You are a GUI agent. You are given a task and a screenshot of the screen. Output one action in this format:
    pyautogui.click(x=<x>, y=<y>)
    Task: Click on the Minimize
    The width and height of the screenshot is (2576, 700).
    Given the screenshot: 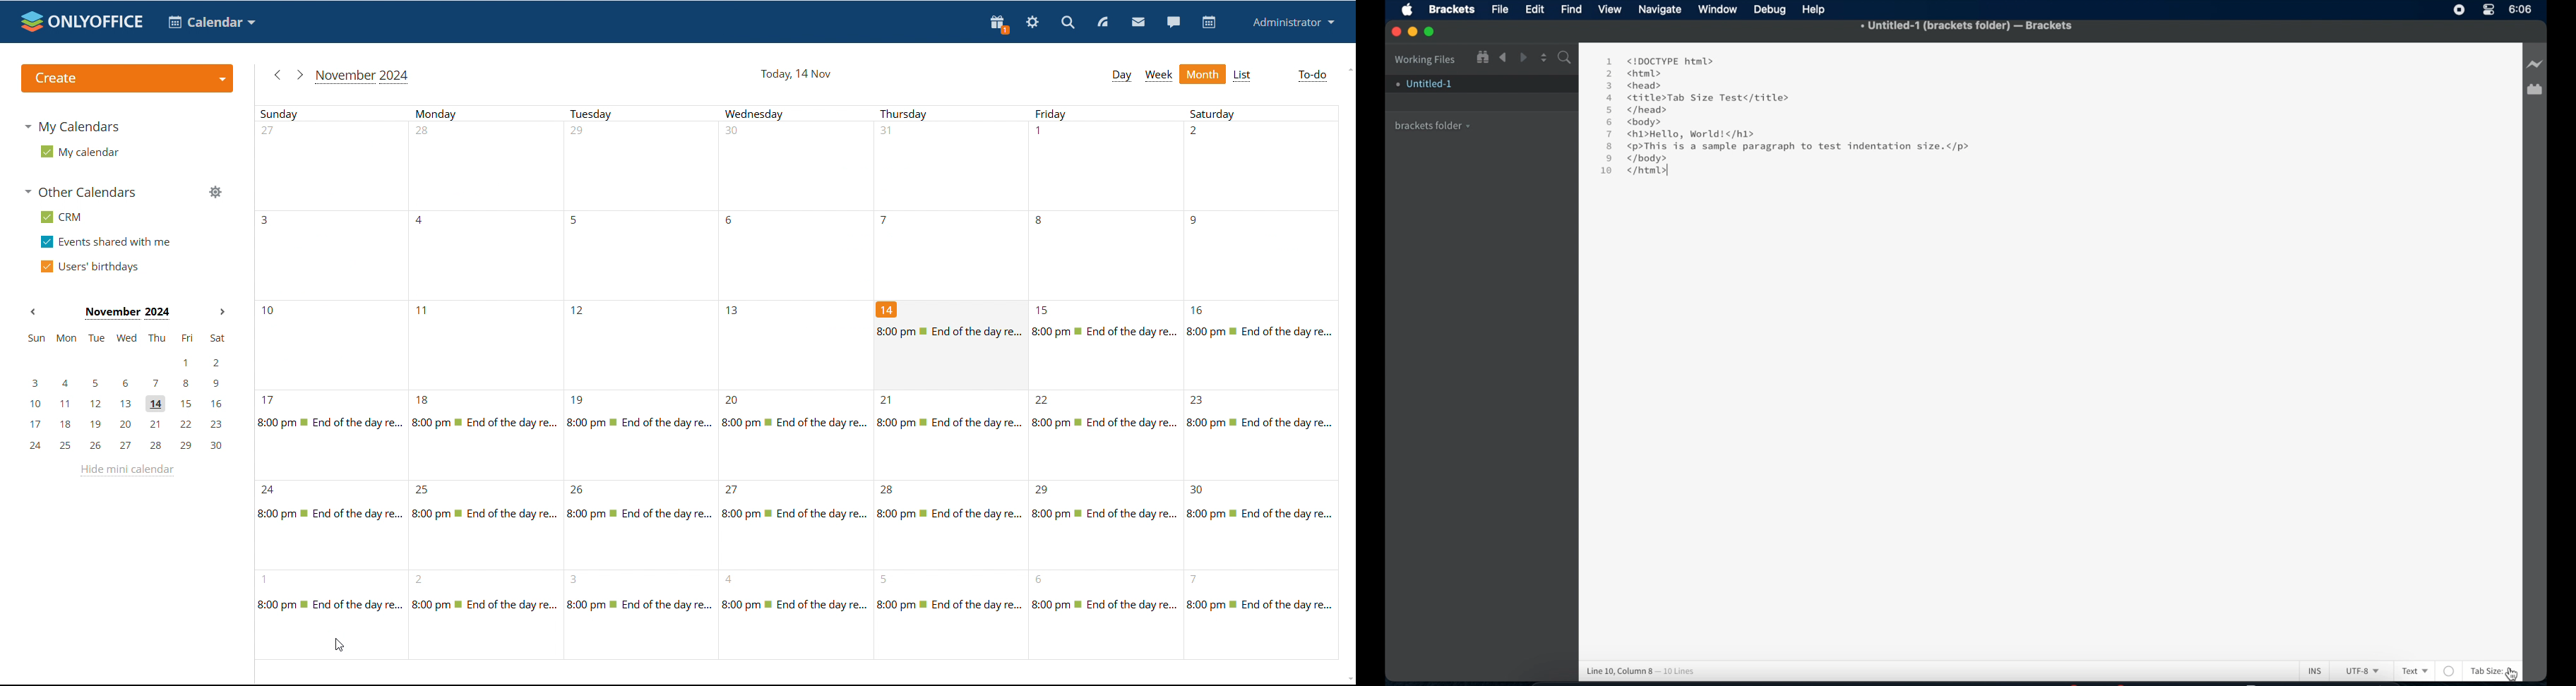 What is the action you would take?
    pyautogui.click(x=1415, y=32)
    